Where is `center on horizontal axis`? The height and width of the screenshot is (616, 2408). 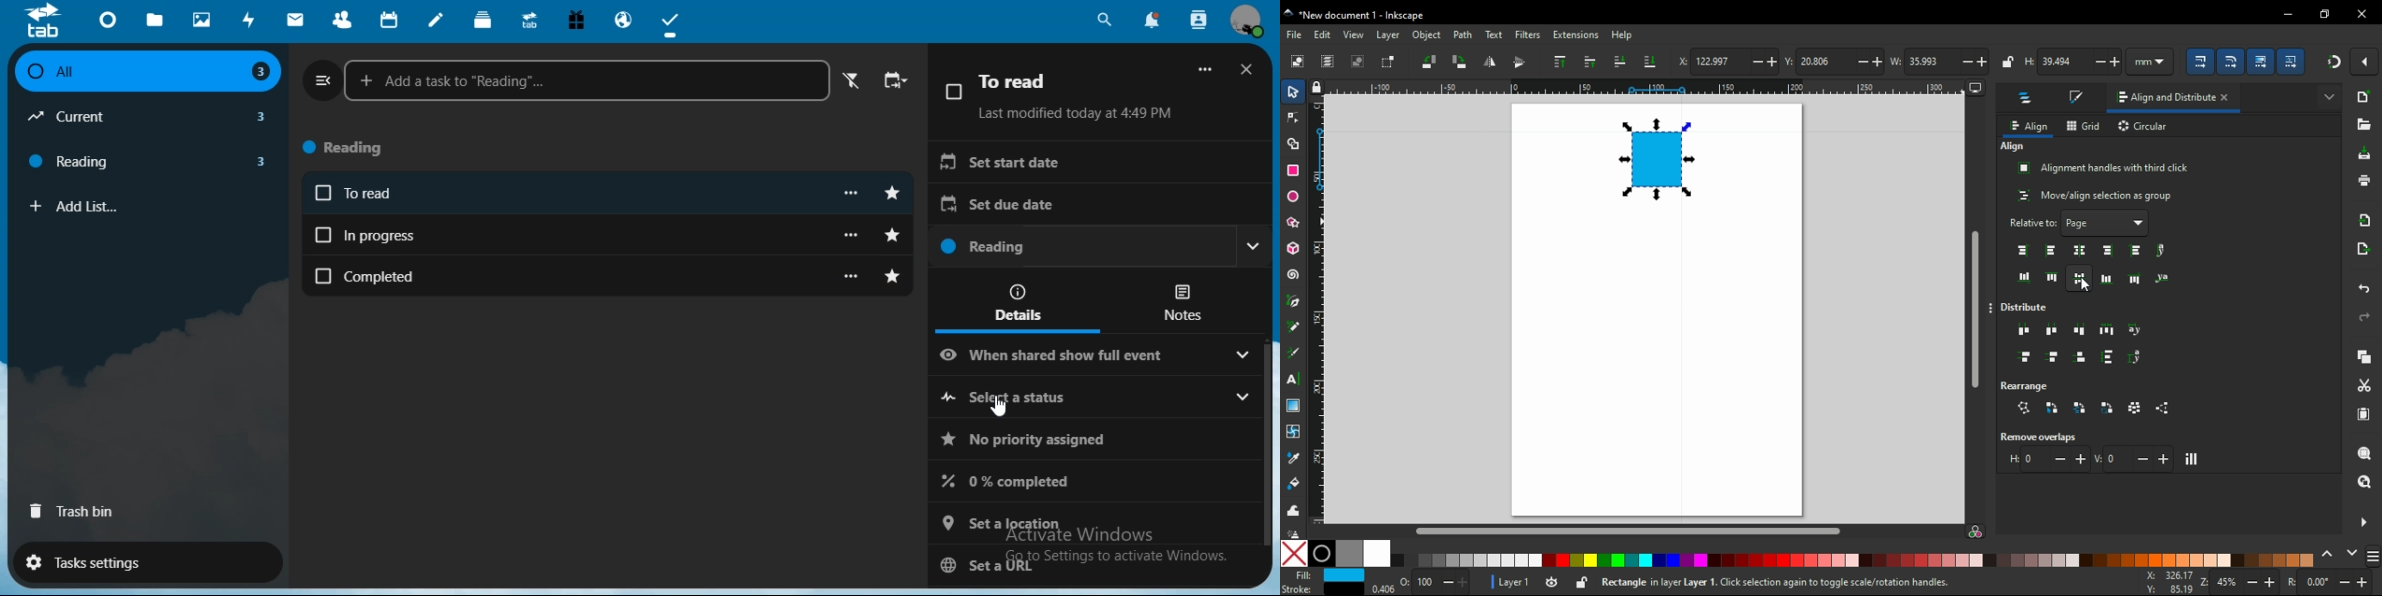
center on horizontal axis is located at coordinates (2107, 278).